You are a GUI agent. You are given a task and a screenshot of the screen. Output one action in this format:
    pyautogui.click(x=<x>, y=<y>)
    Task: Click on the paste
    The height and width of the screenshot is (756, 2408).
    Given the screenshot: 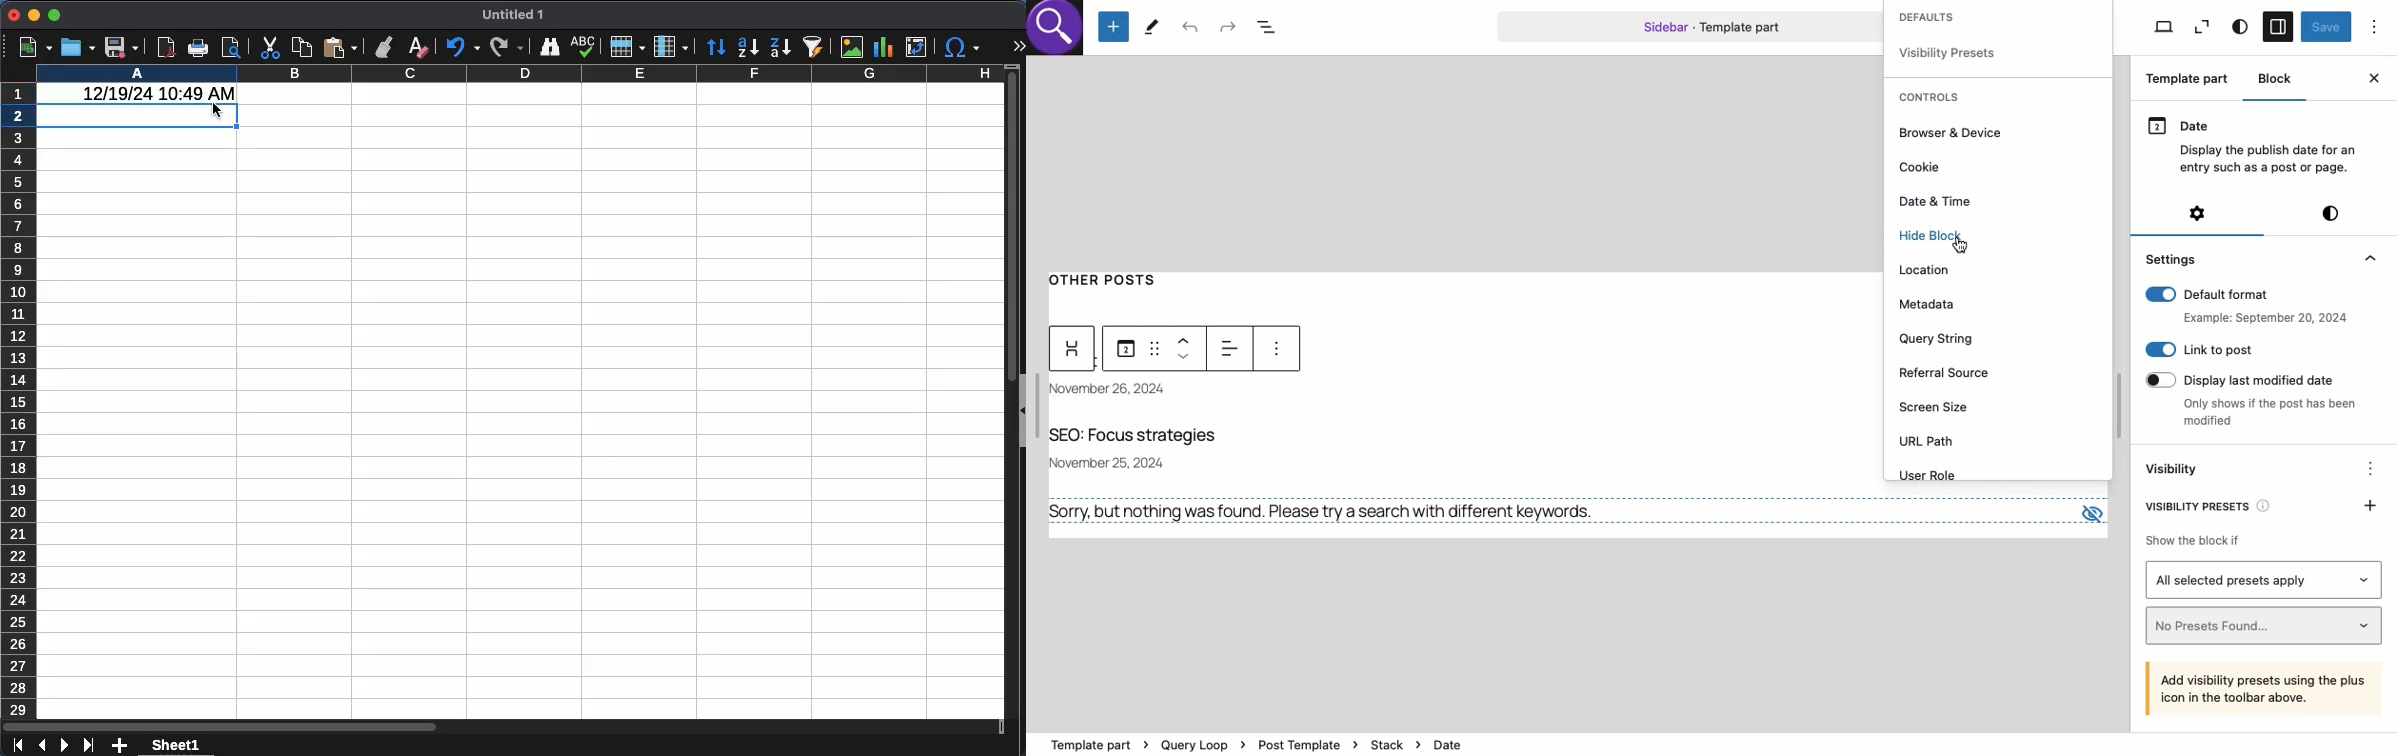 What is the action you would take?
    pyautogui.click(x=339, y=48)
    